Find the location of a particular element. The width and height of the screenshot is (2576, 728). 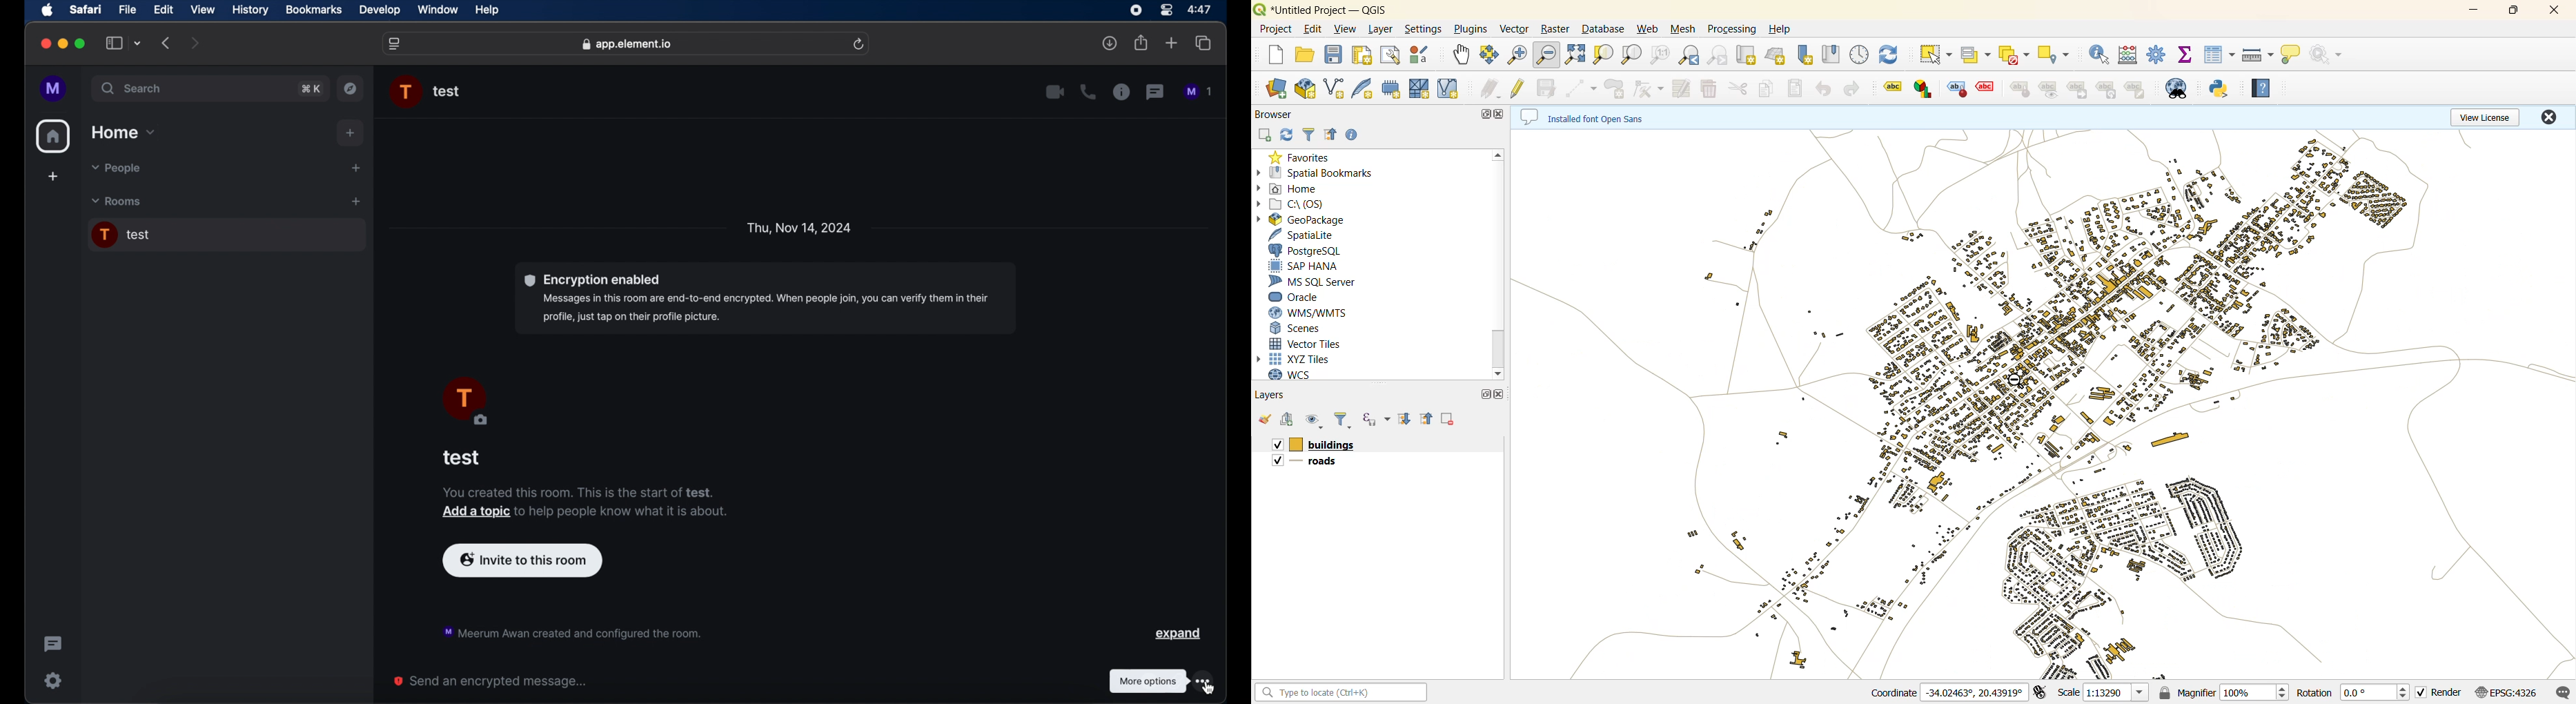

search shortcut is located at coordinates (310, 88).